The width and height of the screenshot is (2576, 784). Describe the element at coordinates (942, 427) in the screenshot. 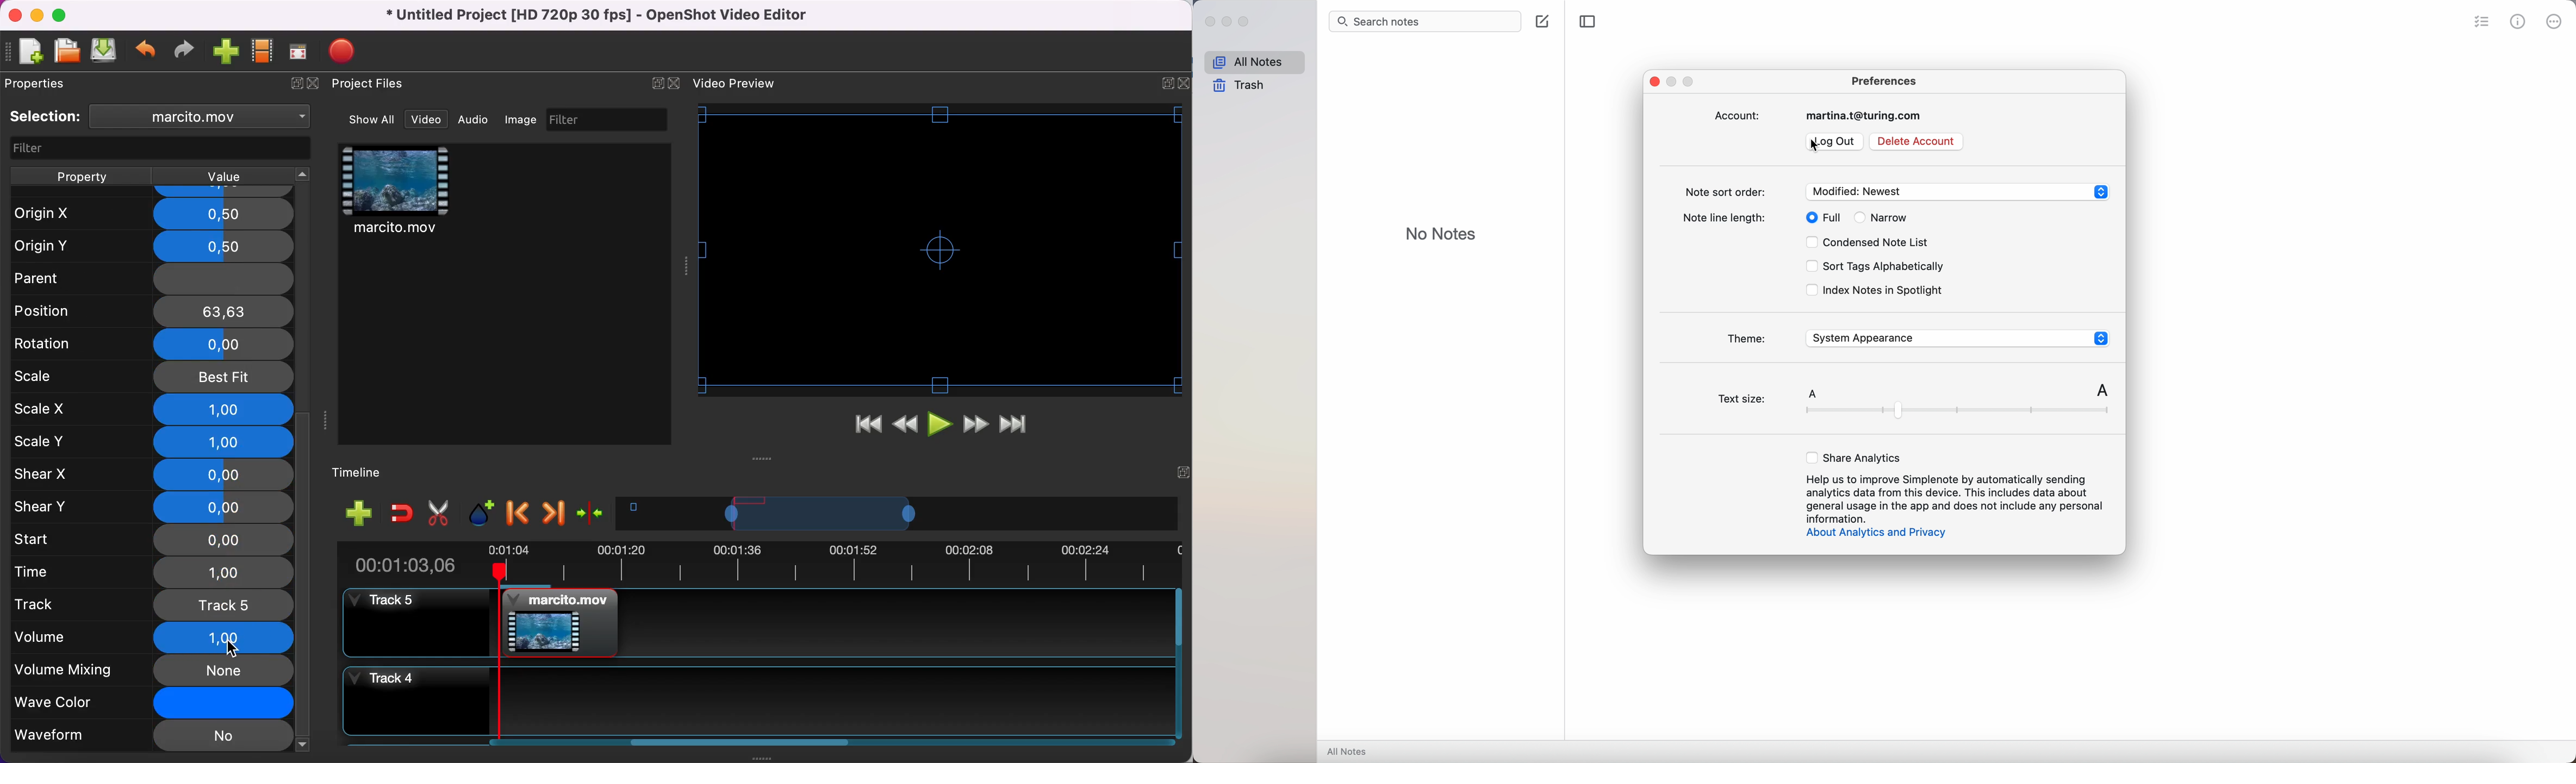

I see `play` at that location.